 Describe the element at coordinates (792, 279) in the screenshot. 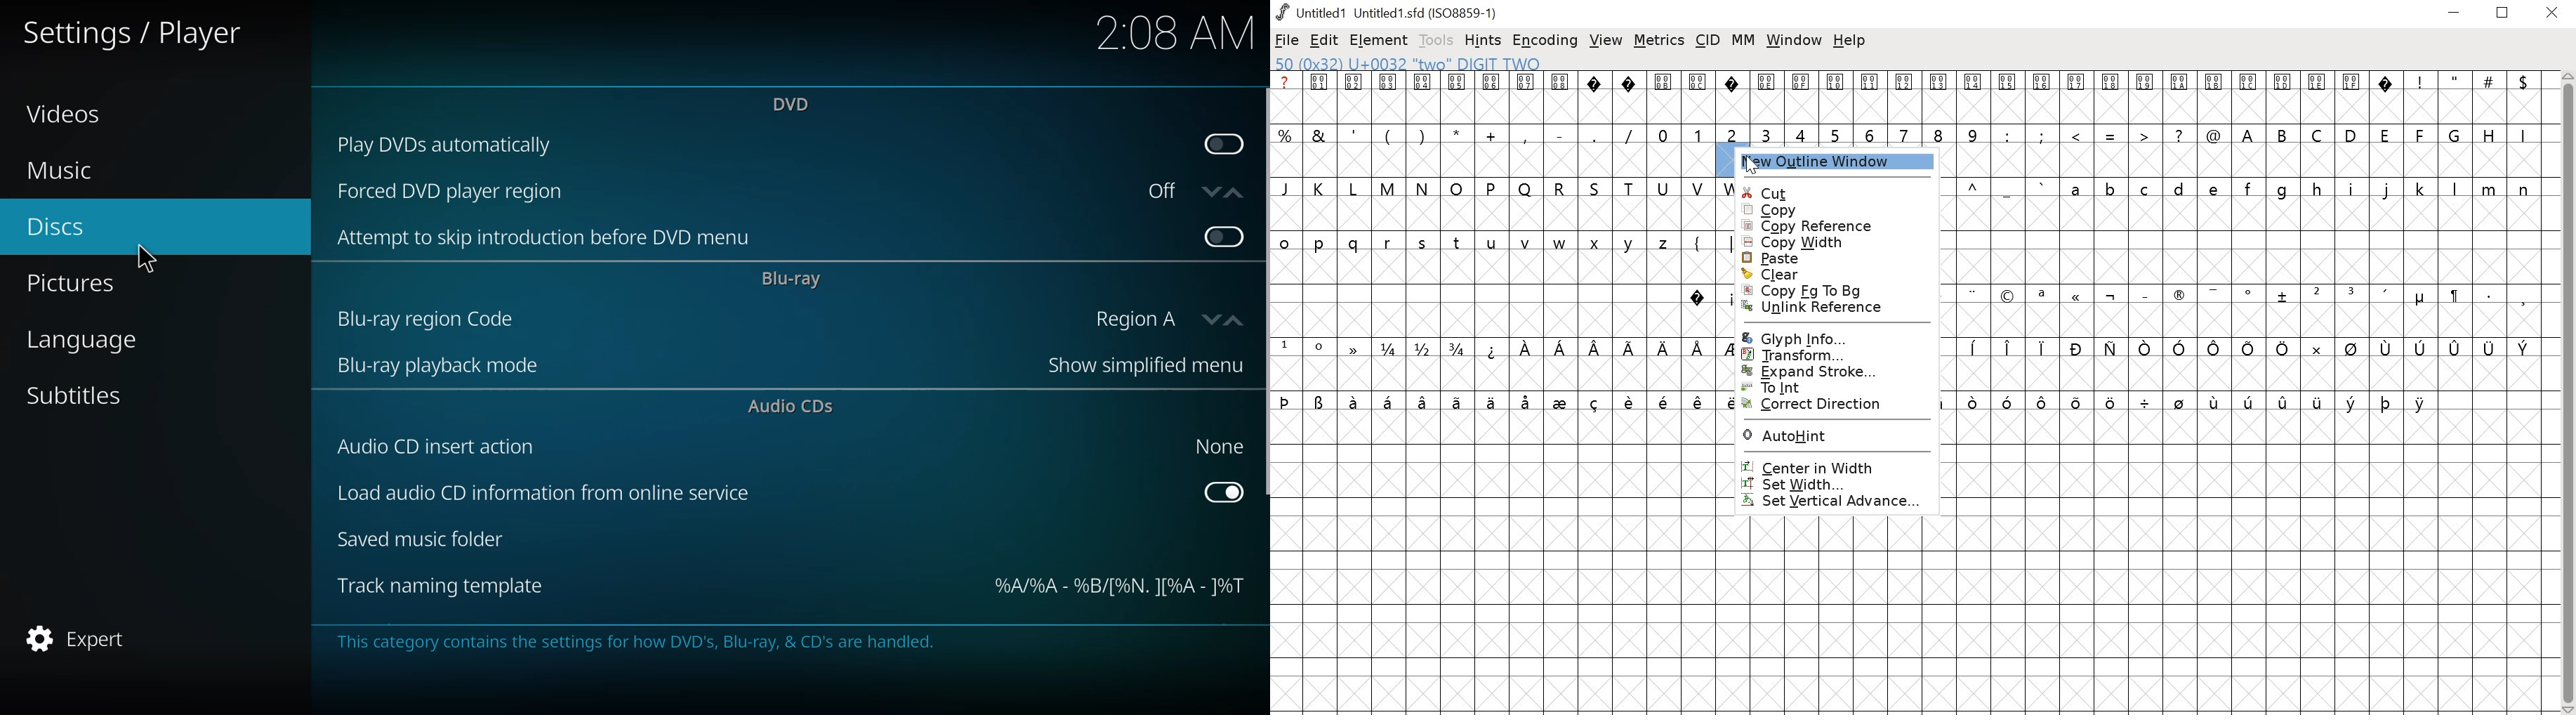

I see `bluray` at that location.